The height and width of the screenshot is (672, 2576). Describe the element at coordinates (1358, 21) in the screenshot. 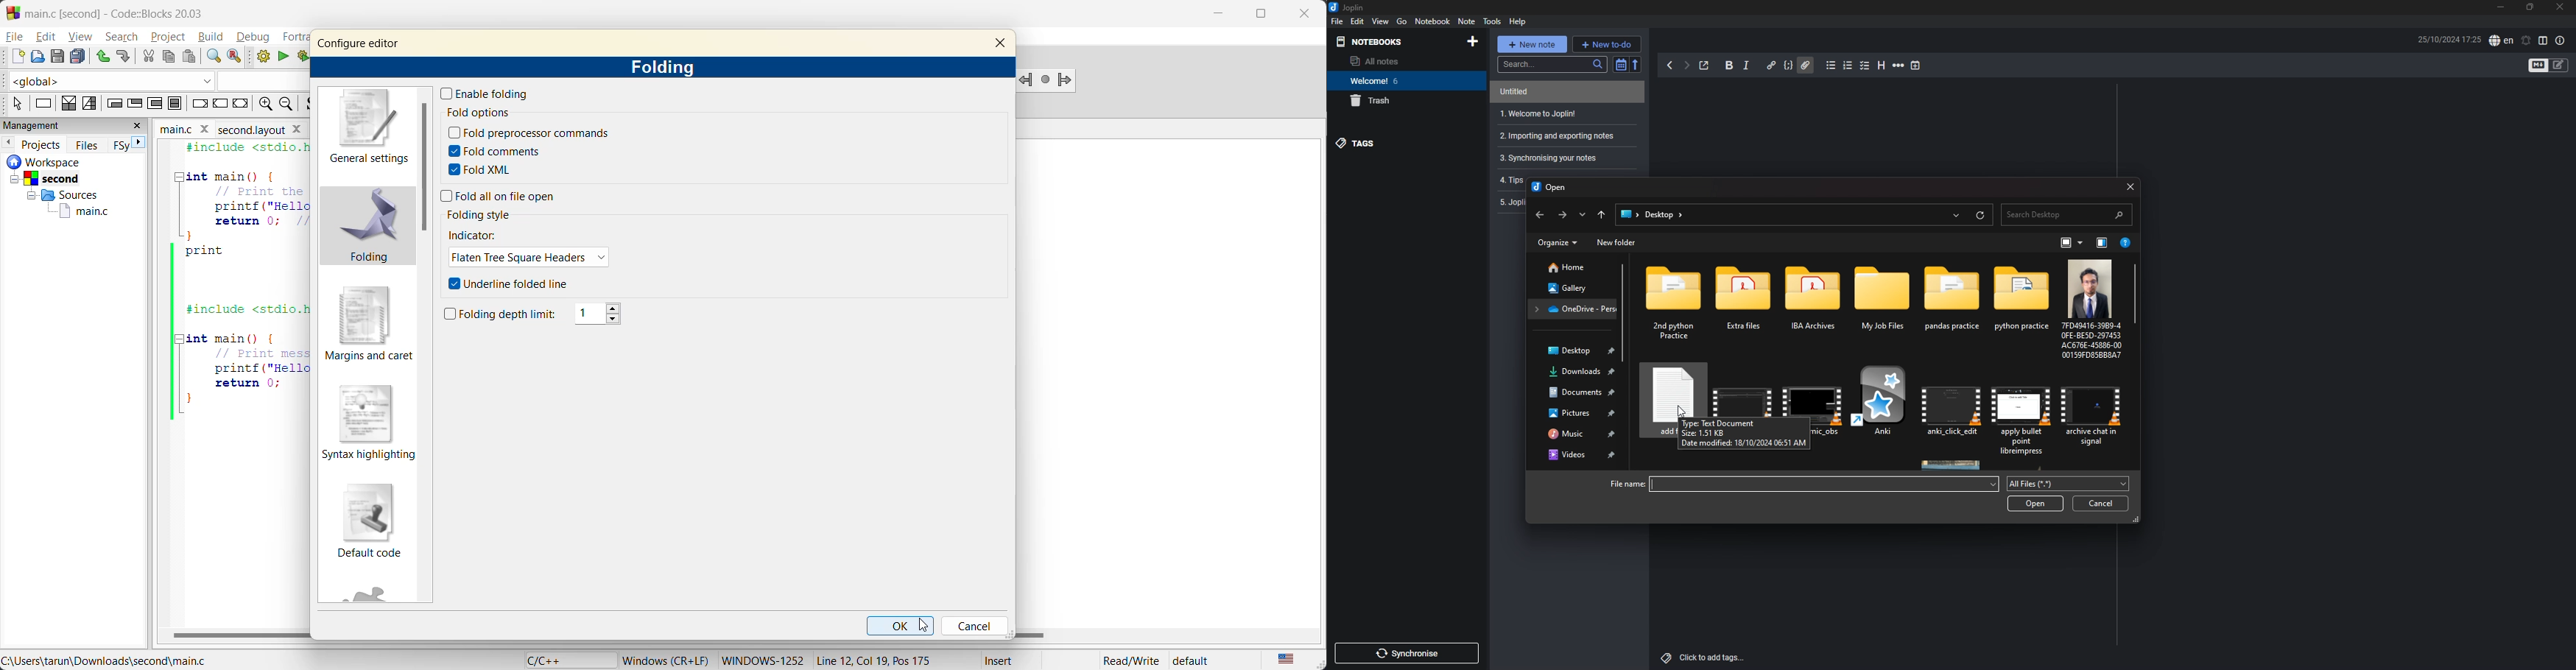

I see `edit` at that location.